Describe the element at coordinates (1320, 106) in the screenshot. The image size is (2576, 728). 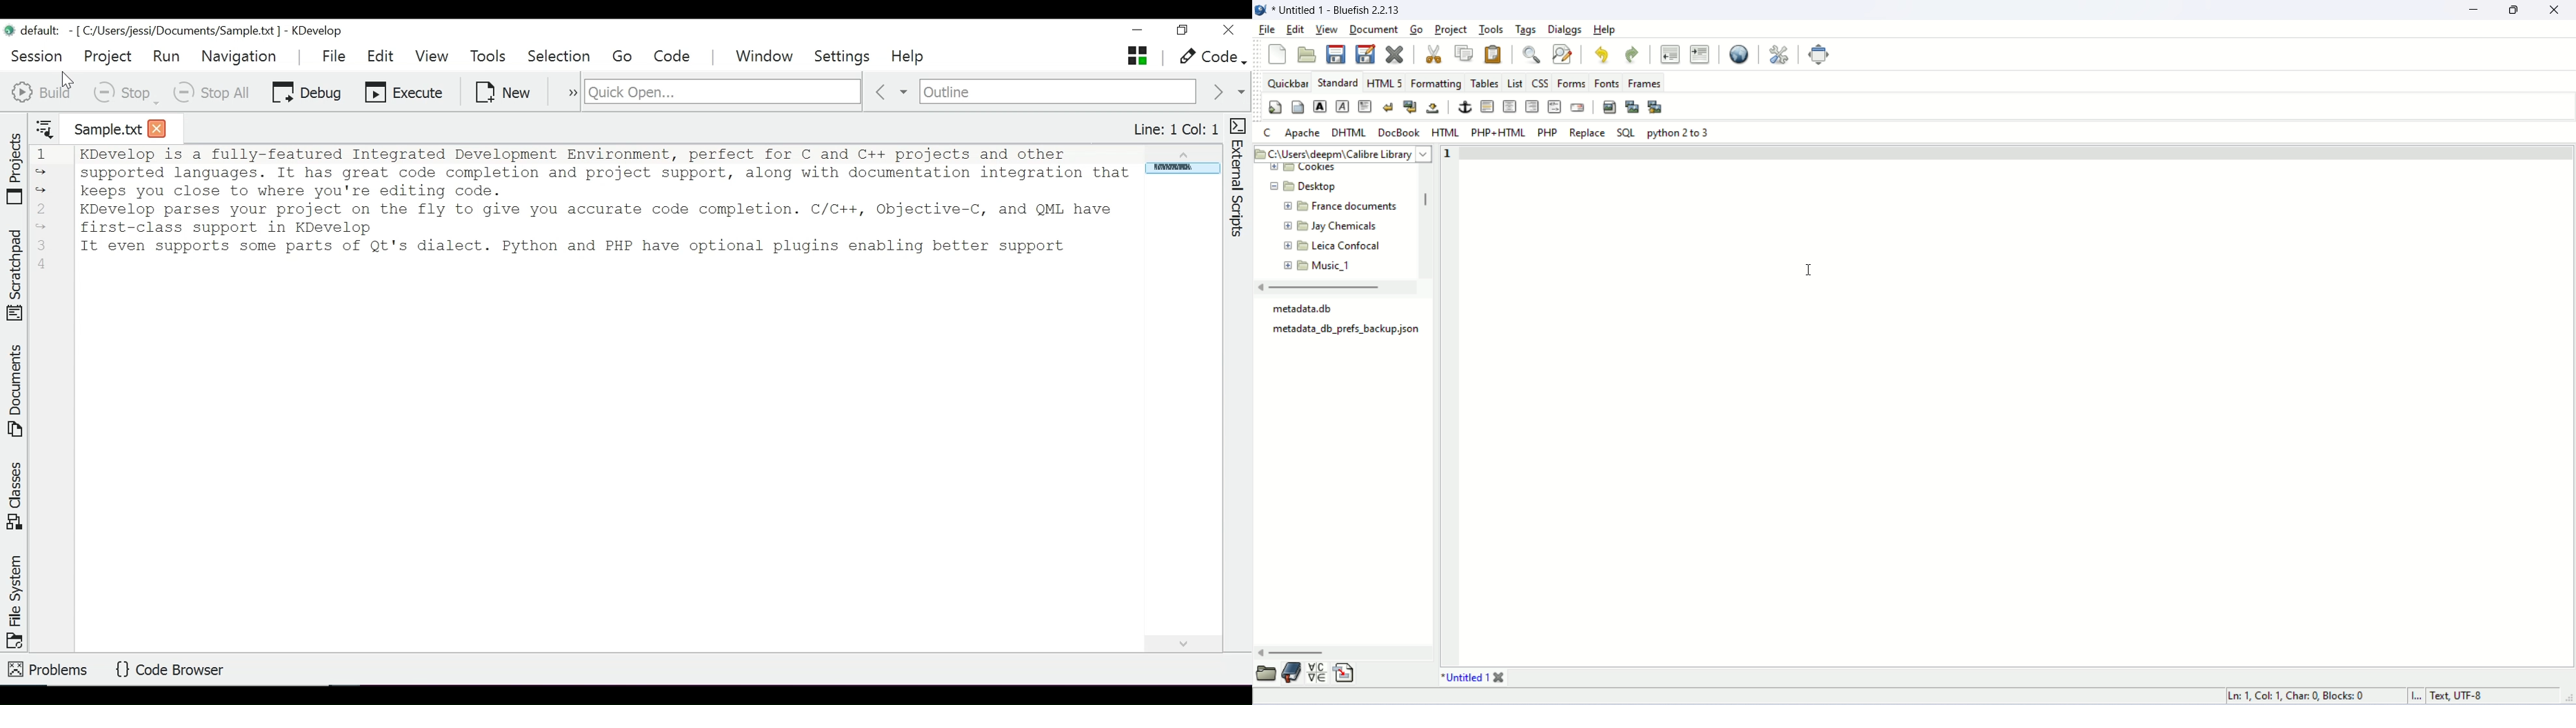
I see `strong` at that location.